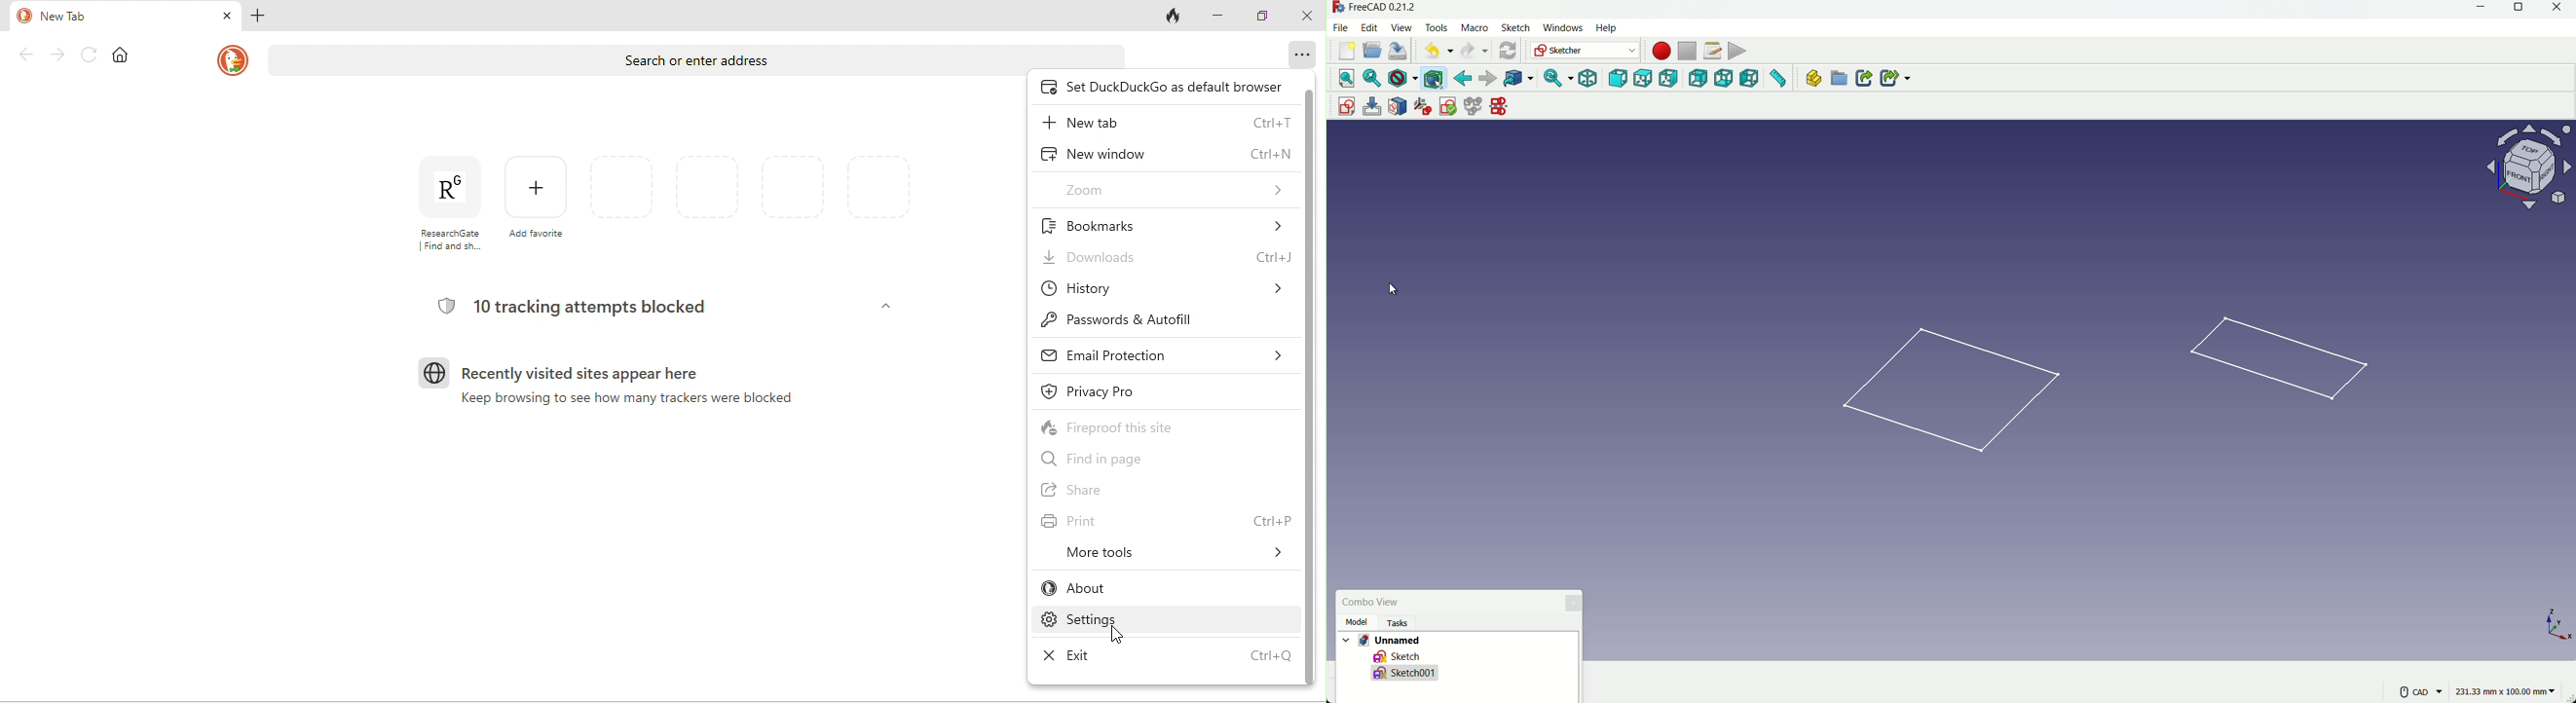  Describe the element at coordinates (1698, 79) in the screenshot. I see `back view` at that location.